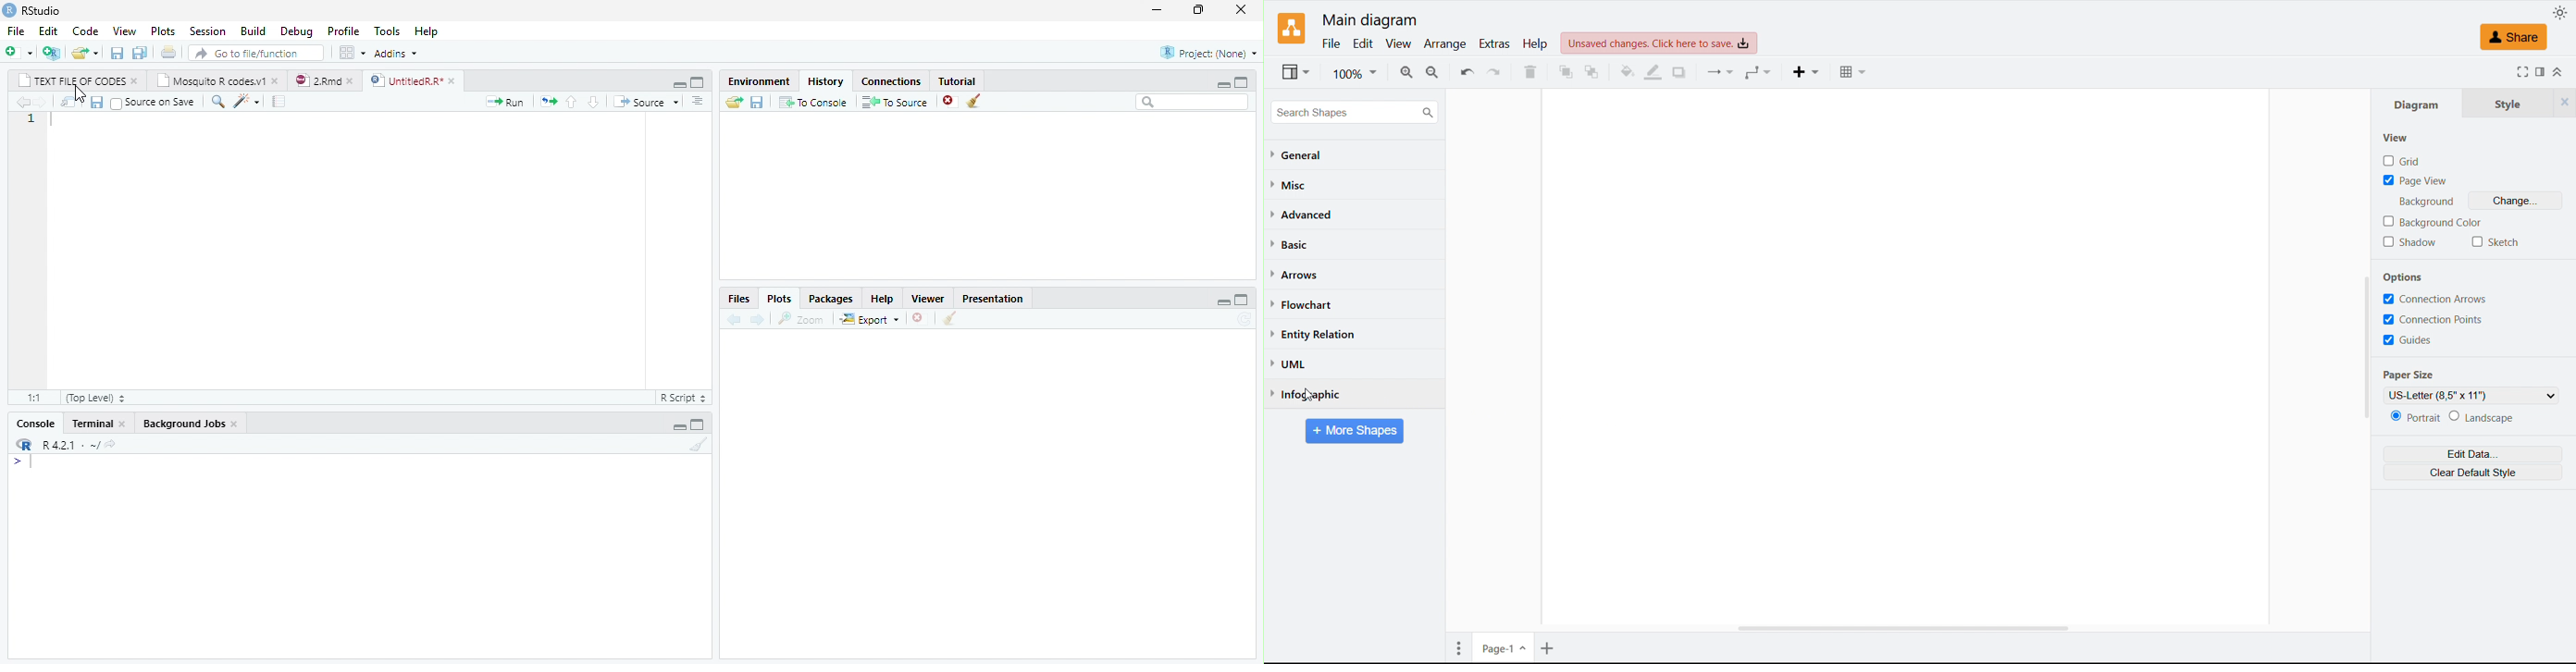 This screenshot has height=672, width=2576. I want to click on 2.rmd, so click(318, 80).